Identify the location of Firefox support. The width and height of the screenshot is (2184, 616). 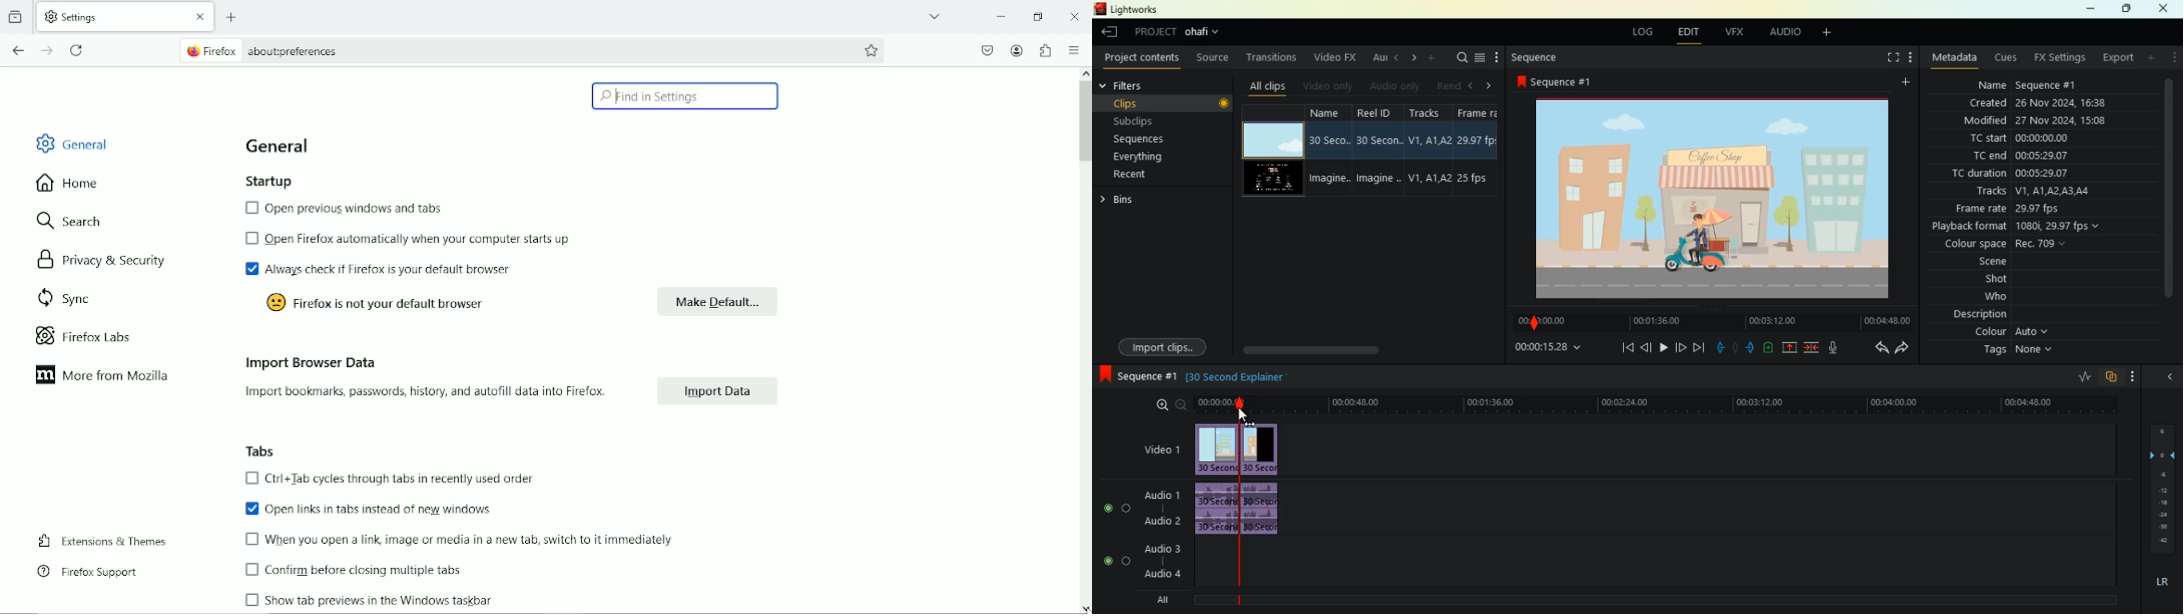
(87, 572).